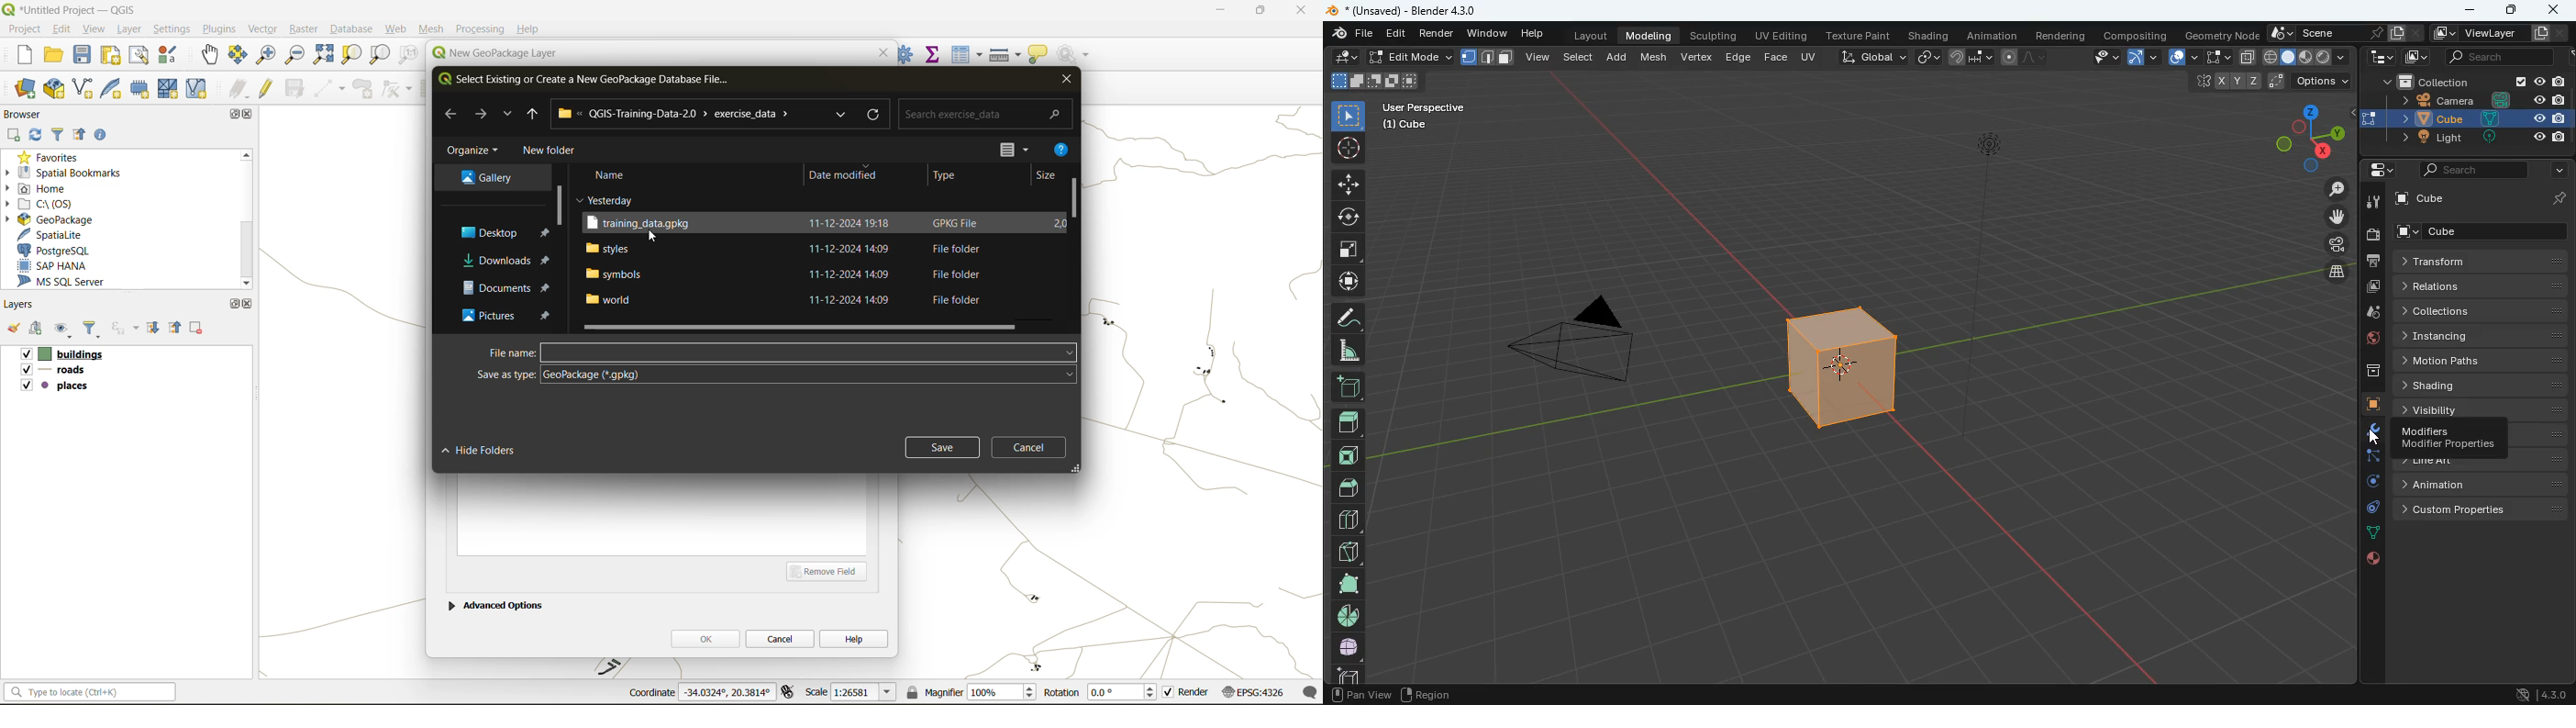  Describe the element at coordinates (70, 284) in the screenshot. I see `ms sql server` at that location.